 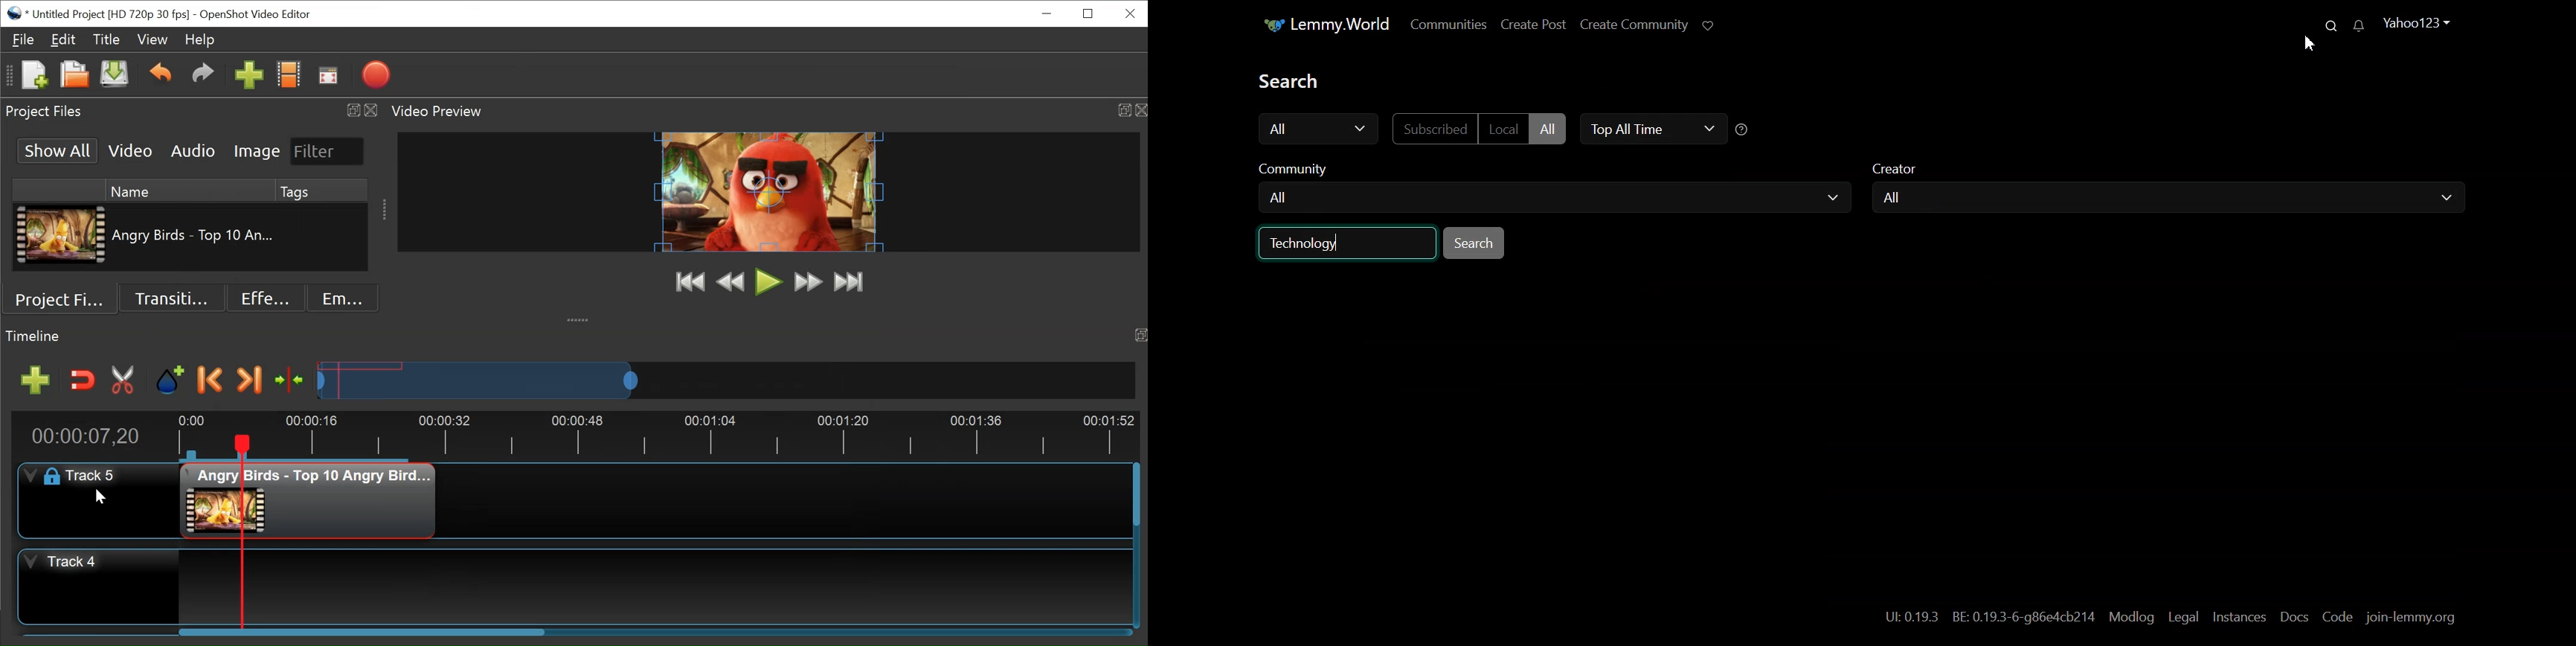 I want to click on Track Panel, so click(x=646, y=588).